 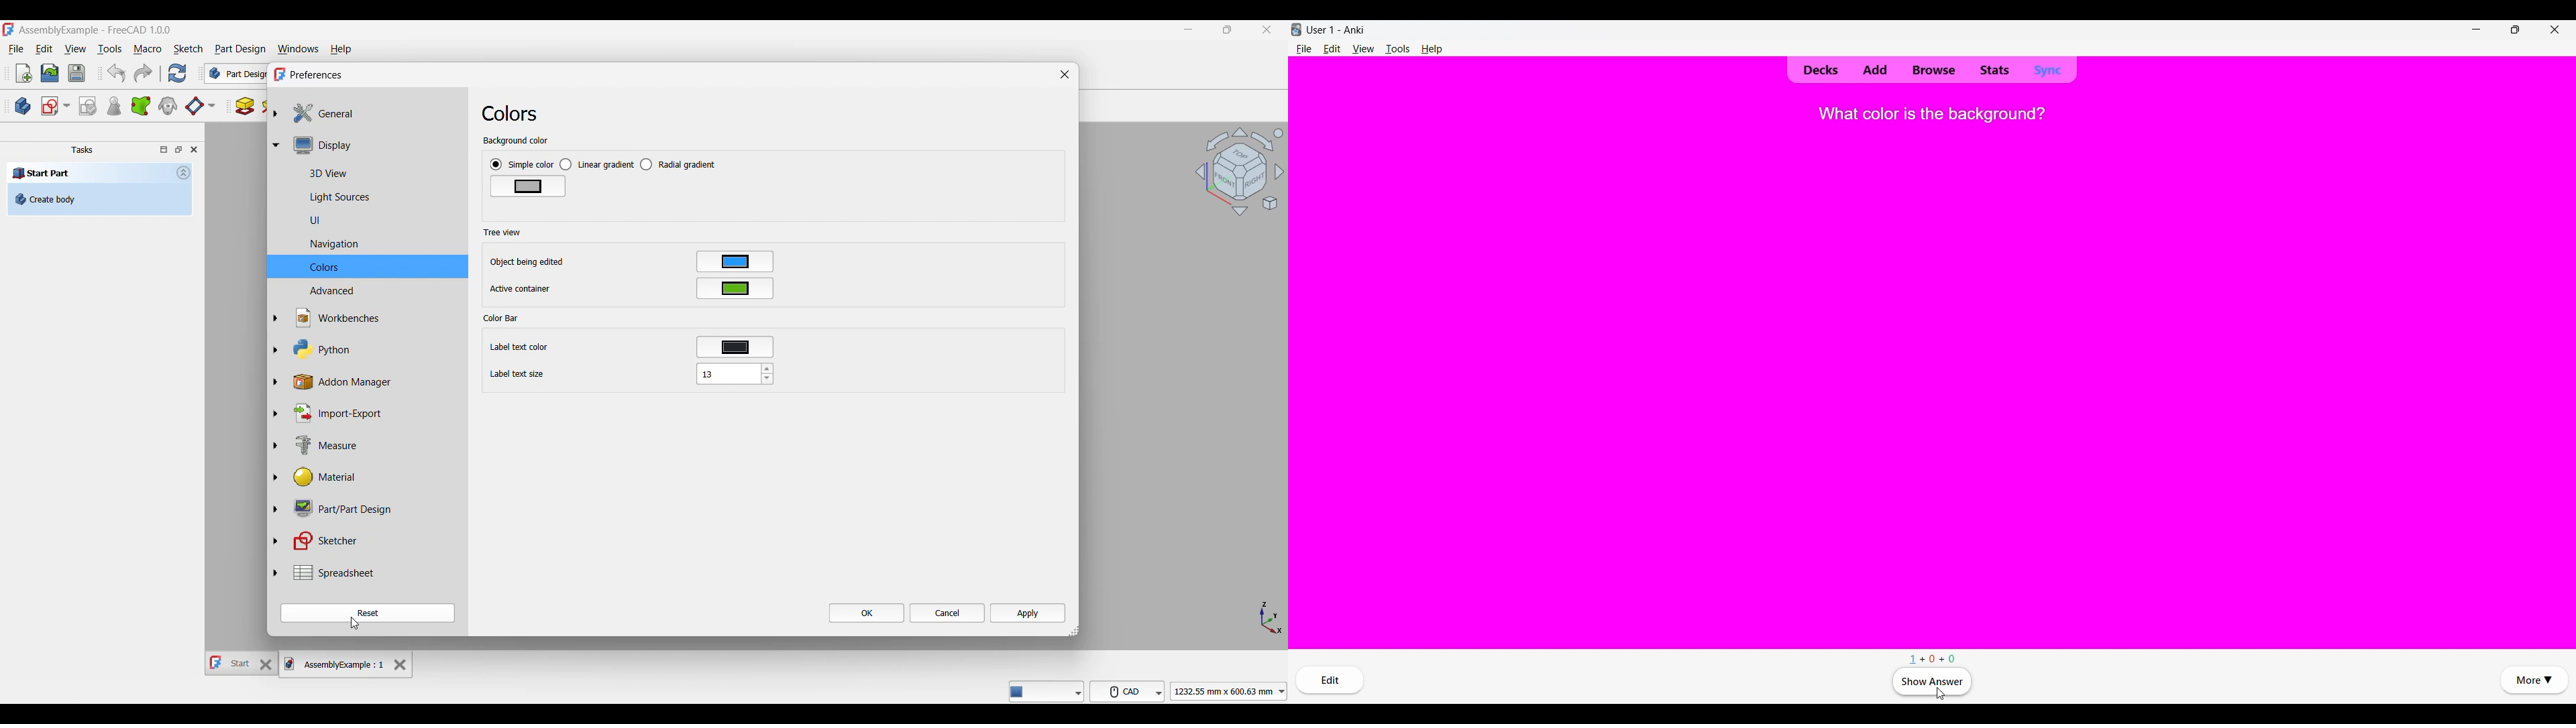 I want to click on Decks, so click(x=1817, y=69).